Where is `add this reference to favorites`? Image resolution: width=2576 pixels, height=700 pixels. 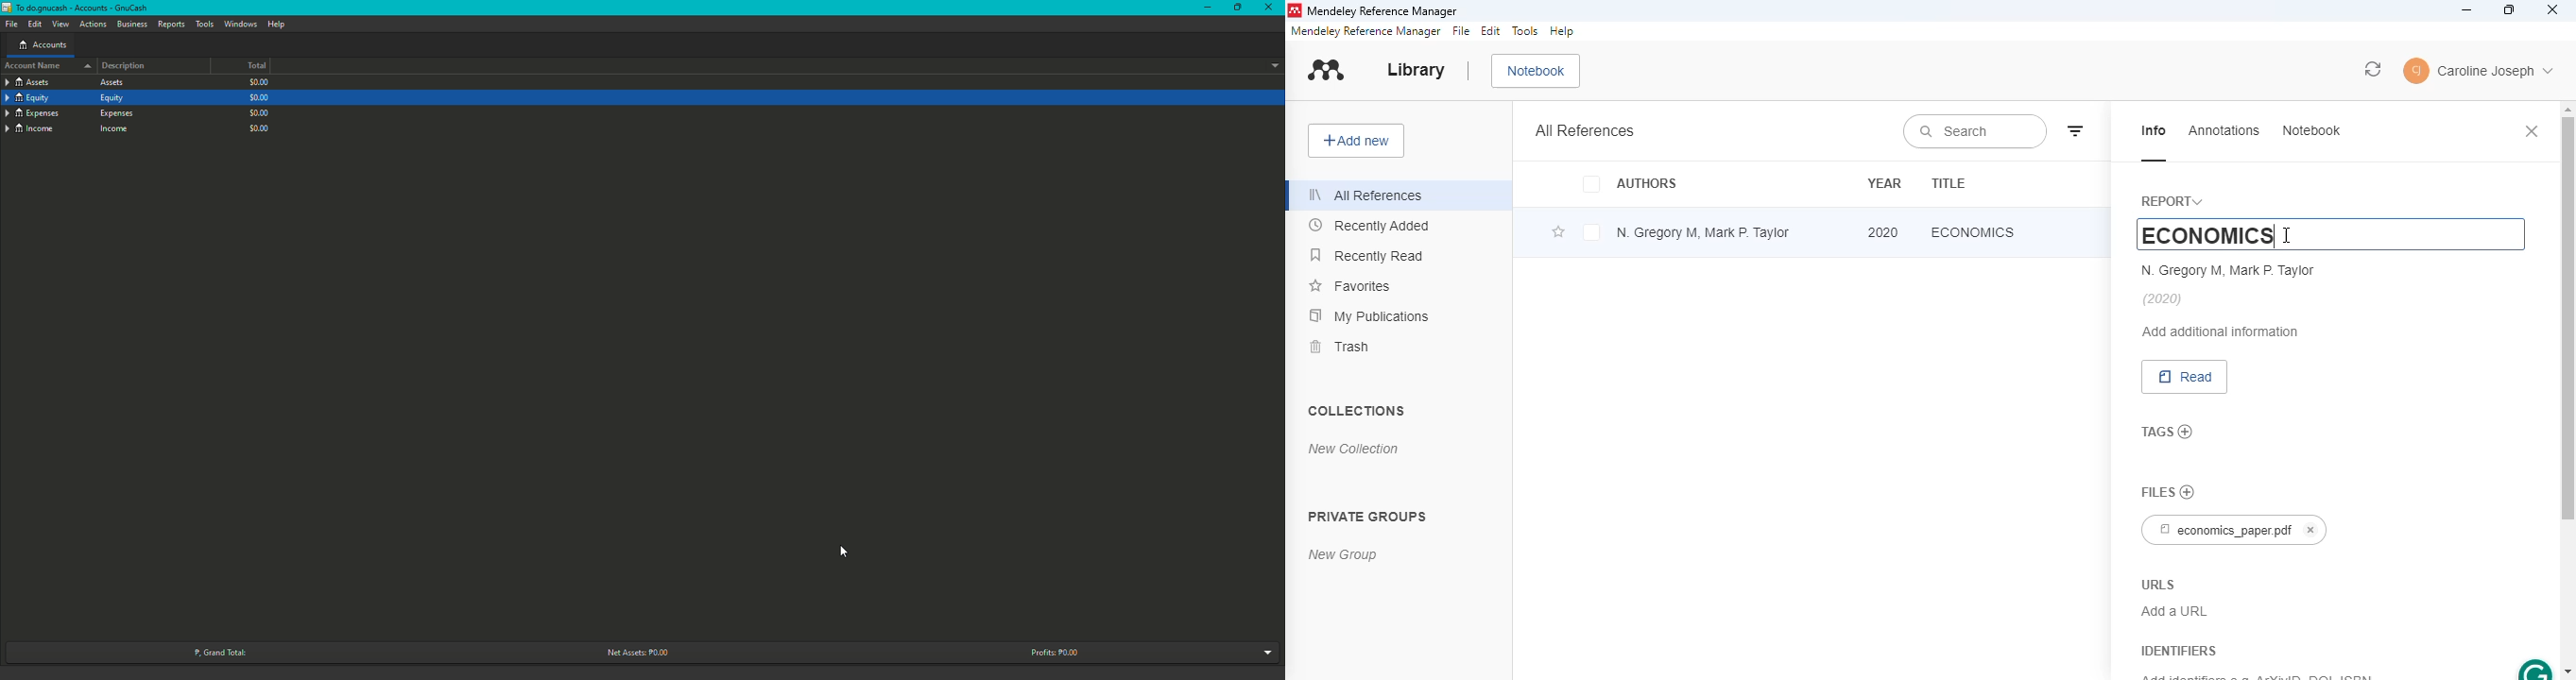 add this reference to favorites is located at coordinates (1558, 233).